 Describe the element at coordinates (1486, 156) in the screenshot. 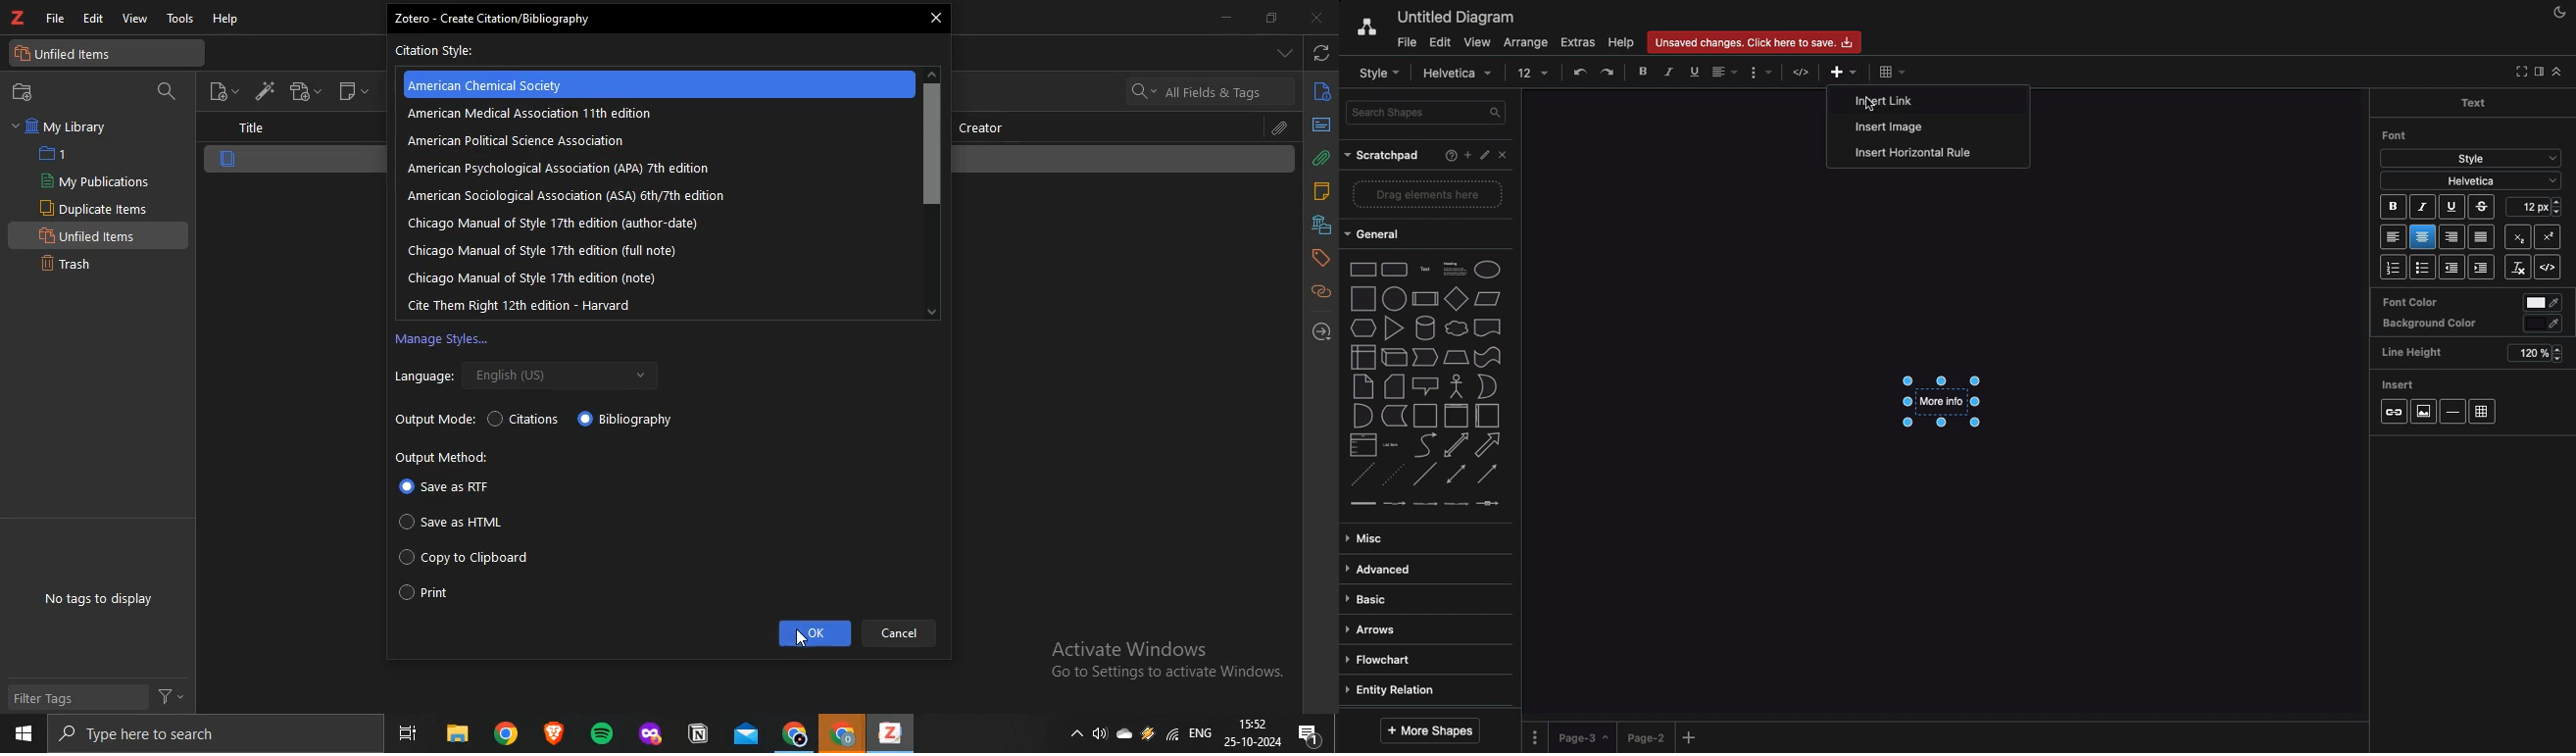

I see `Edit` at that location.